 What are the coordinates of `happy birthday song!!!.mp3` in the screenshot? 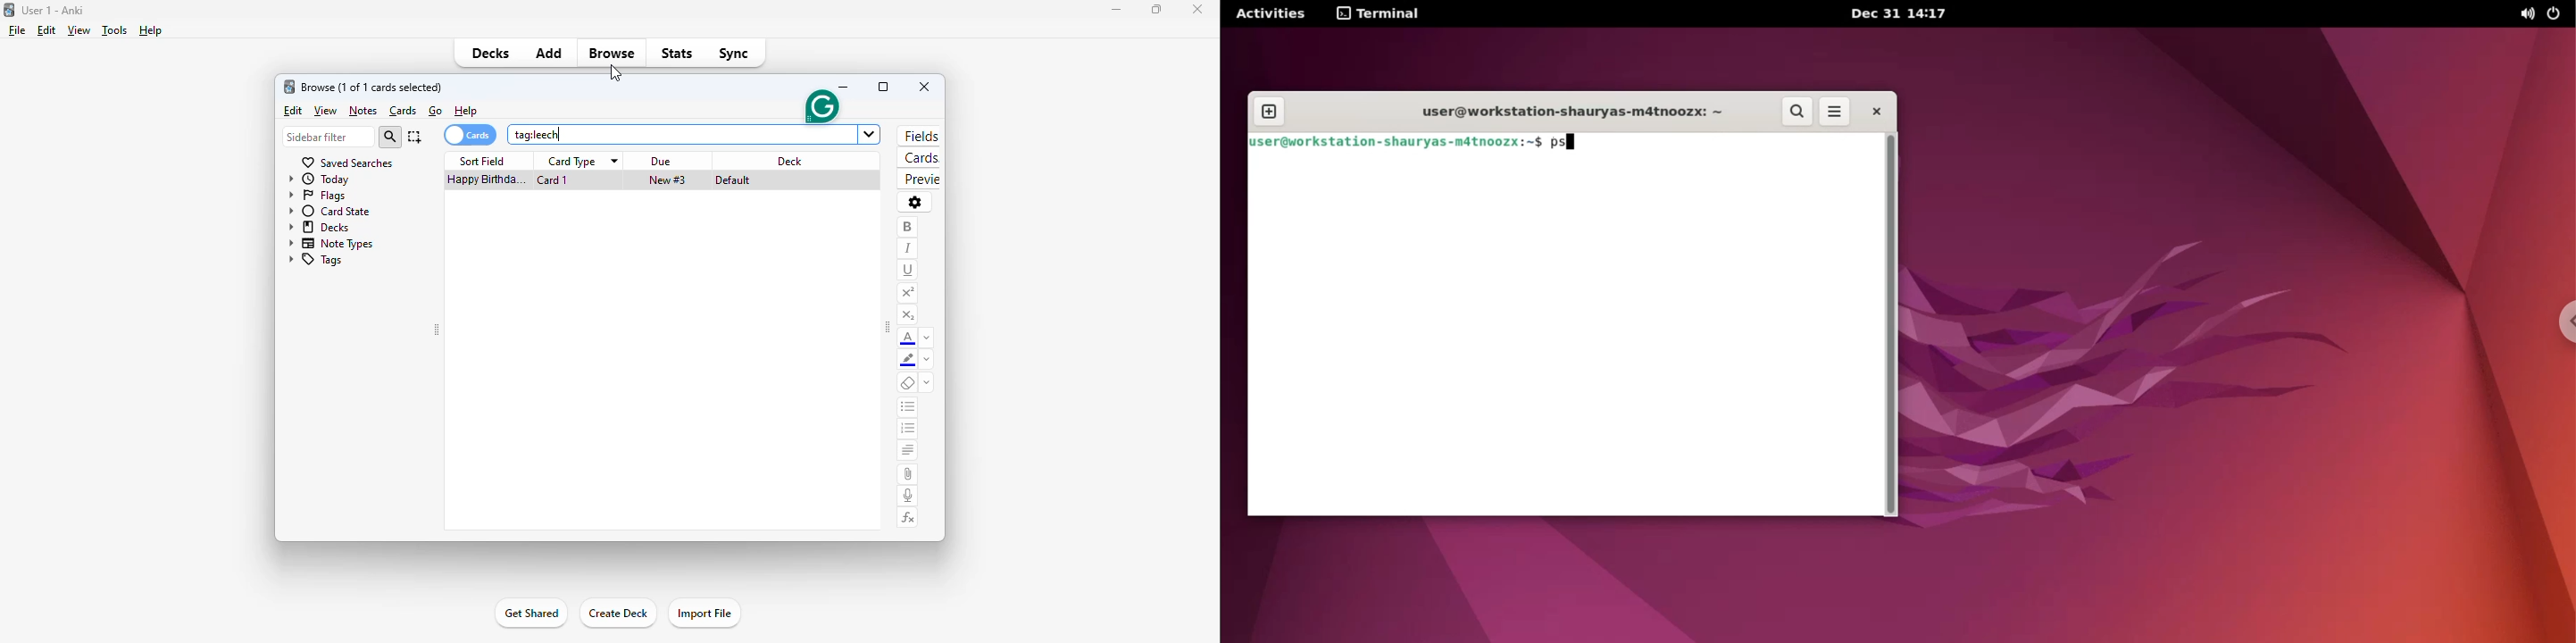 It's located at (489, 180).